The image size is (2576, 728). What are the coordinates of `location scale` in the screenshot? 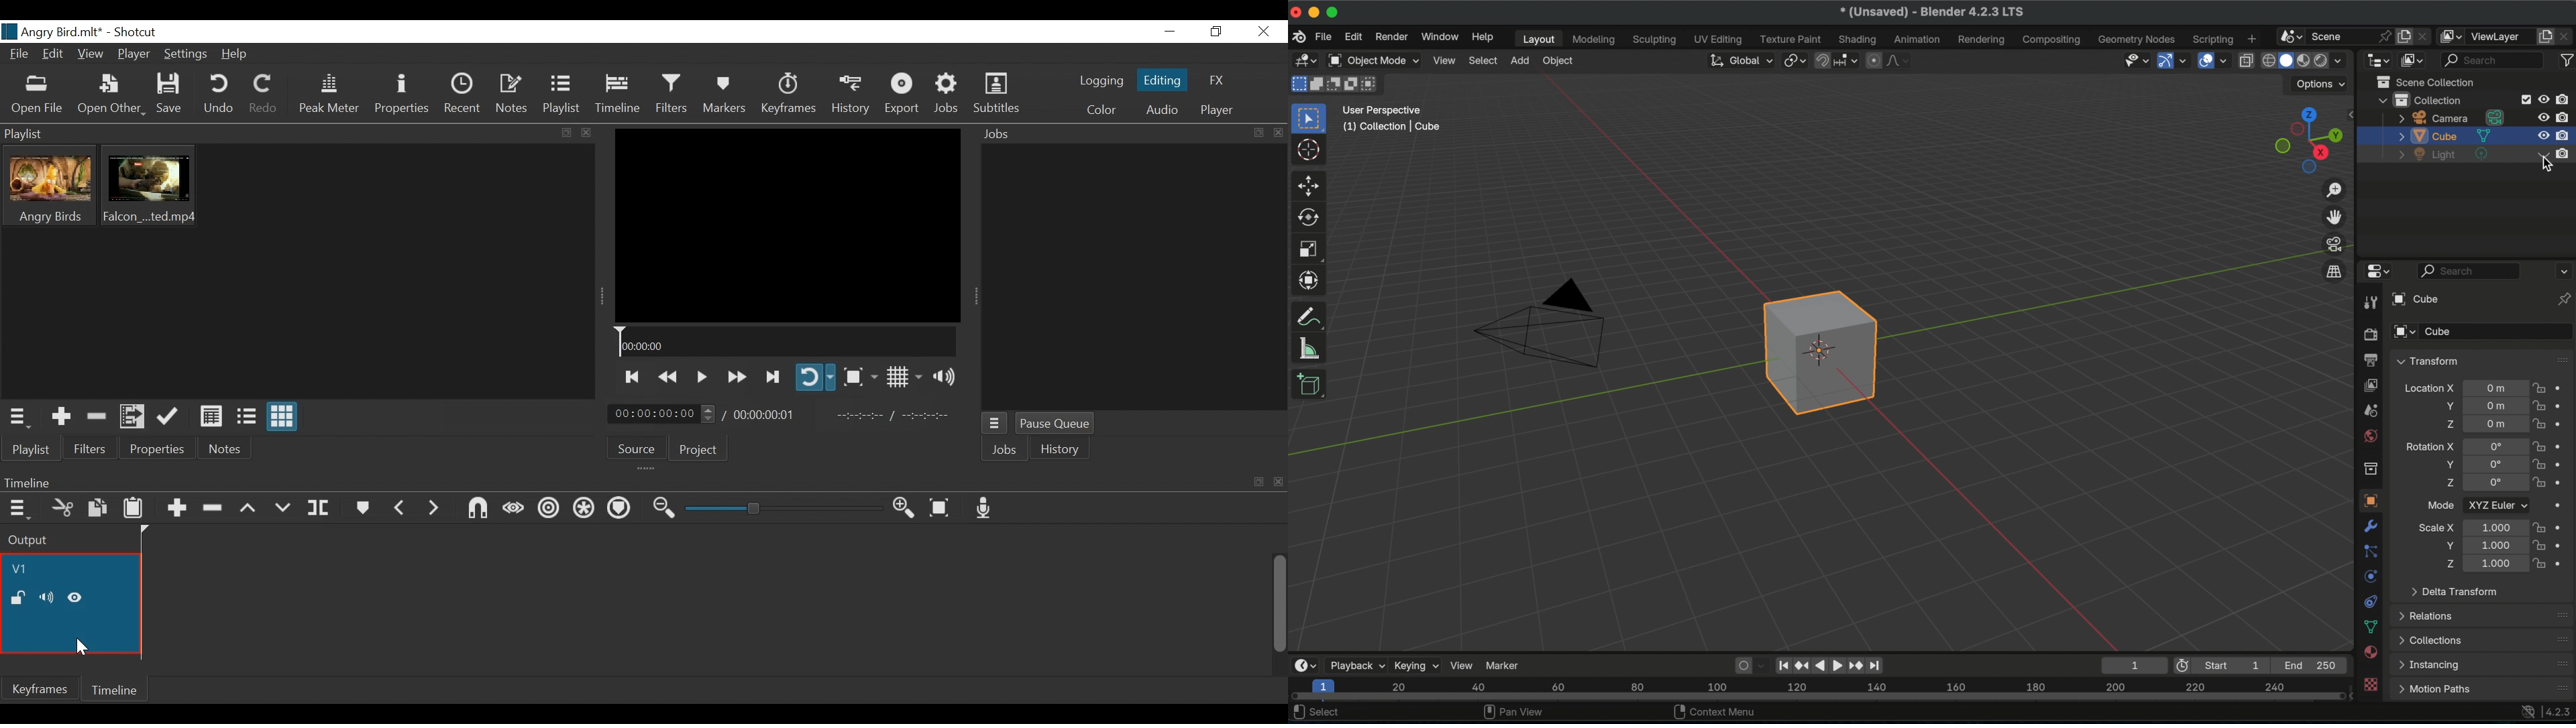 It's located at (2496, 526).